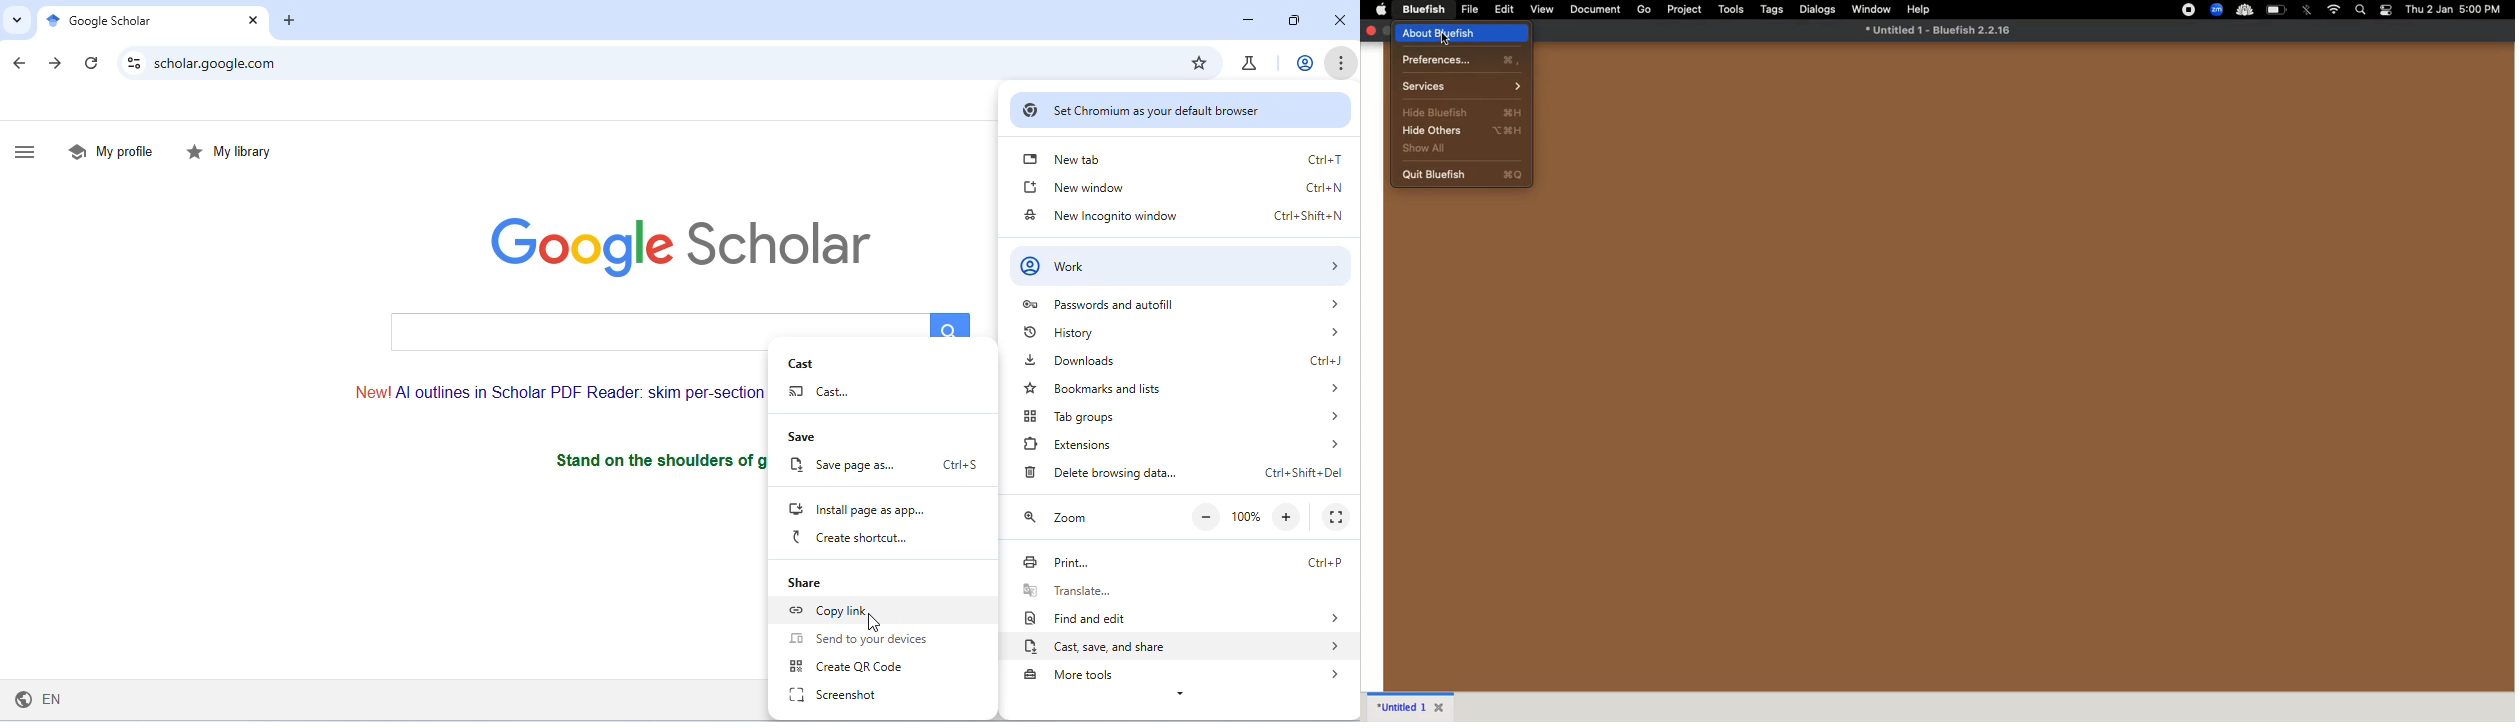 This screenshot has width=2520, height=728. I want to click on save, so click(816, 438).